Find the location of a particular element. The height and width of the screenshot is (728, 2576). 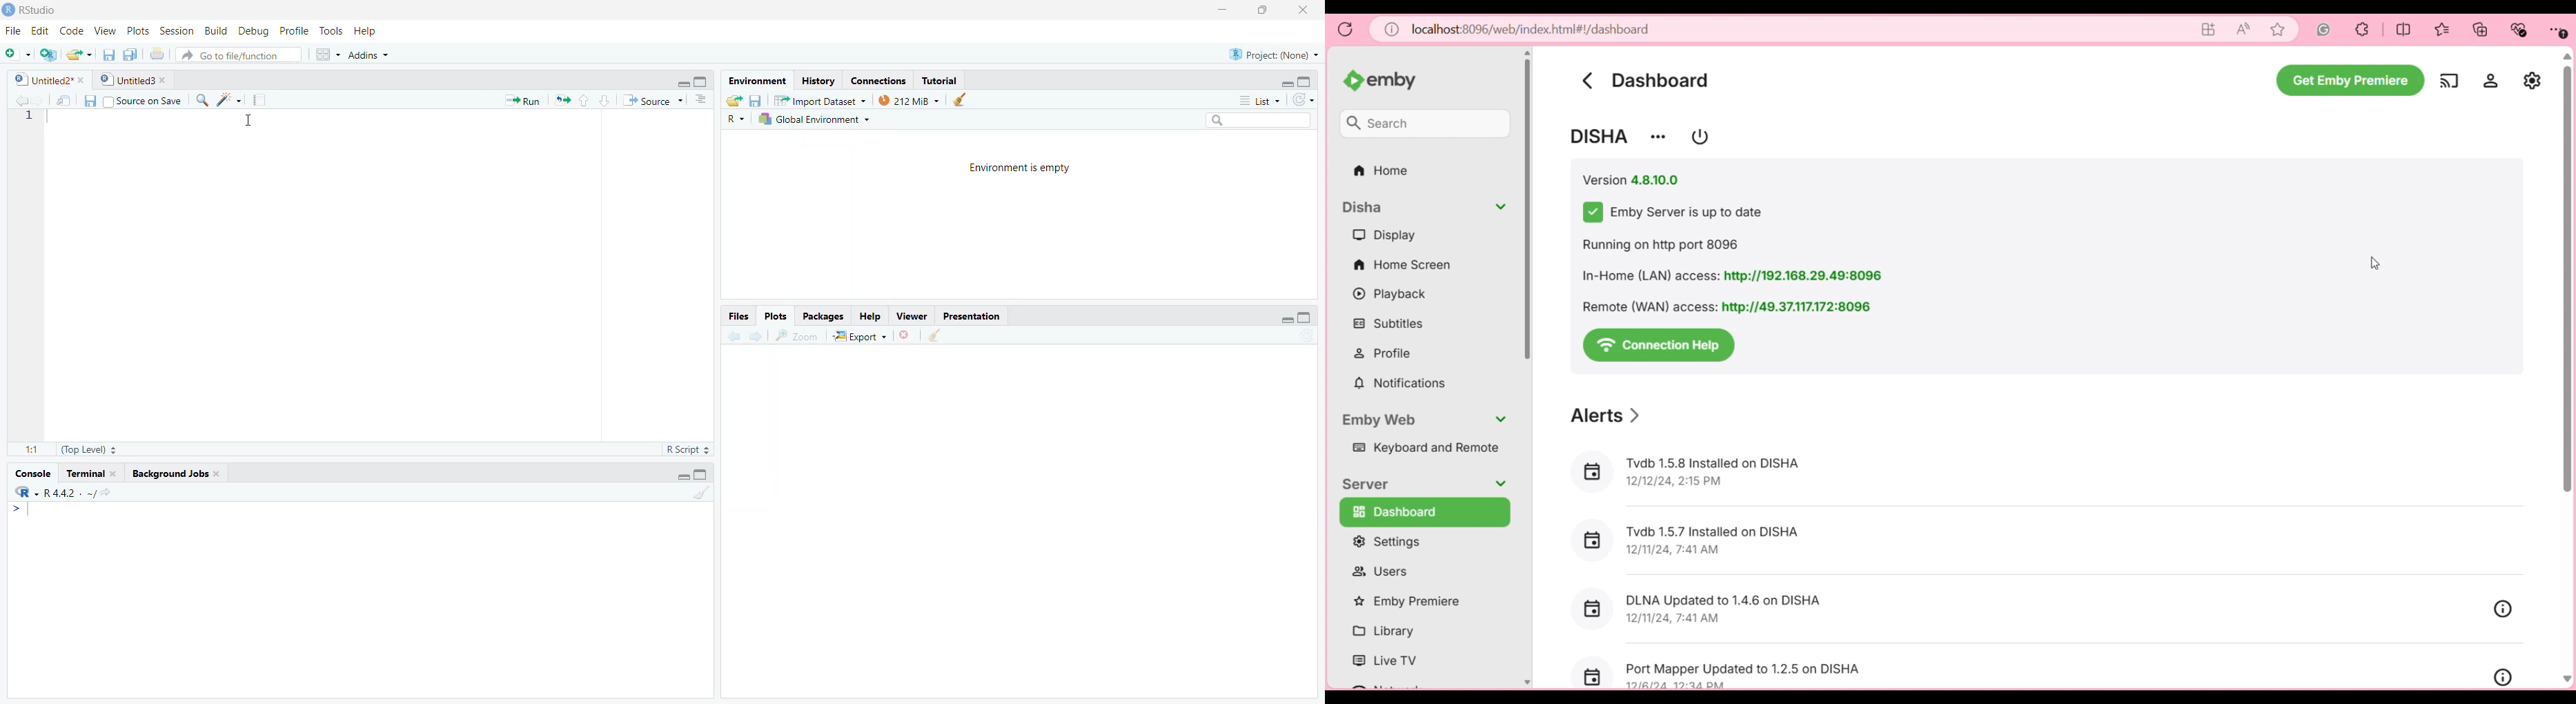

send file is located at coordinates (63, 100).